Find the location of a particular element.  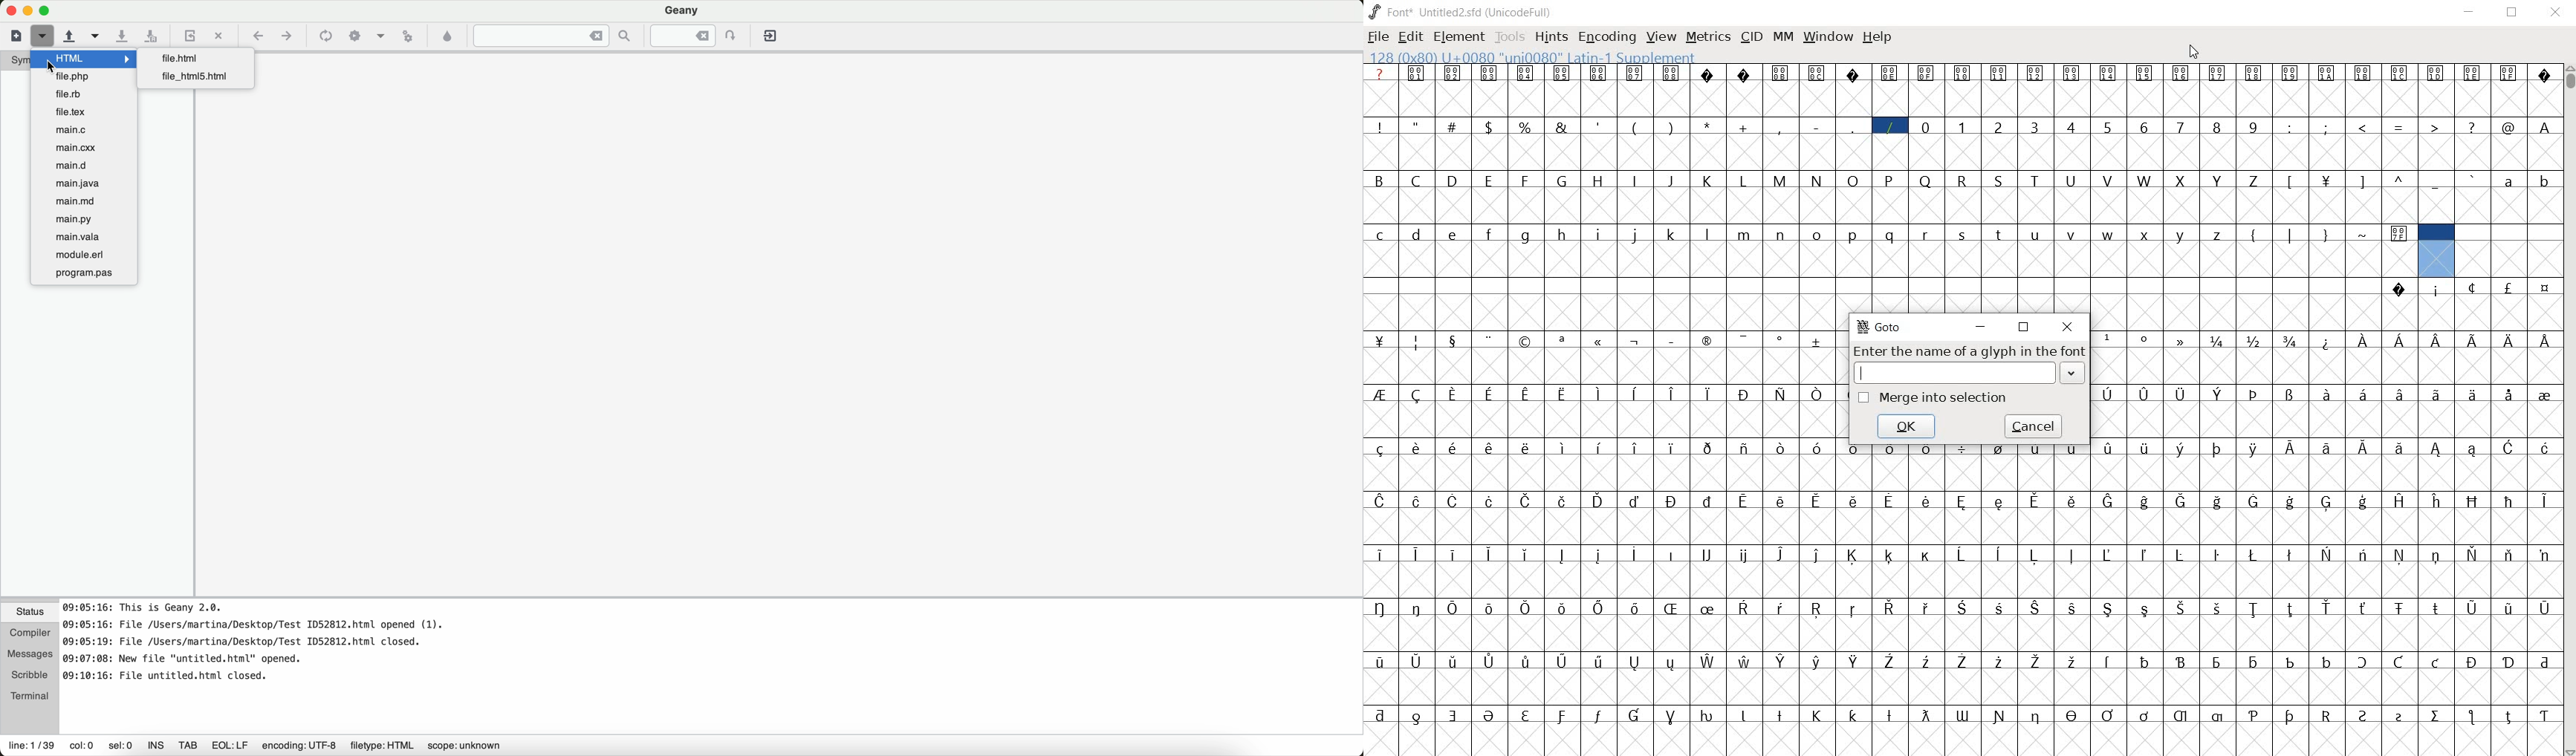

Symbol is located at coordinates (1781, 446).